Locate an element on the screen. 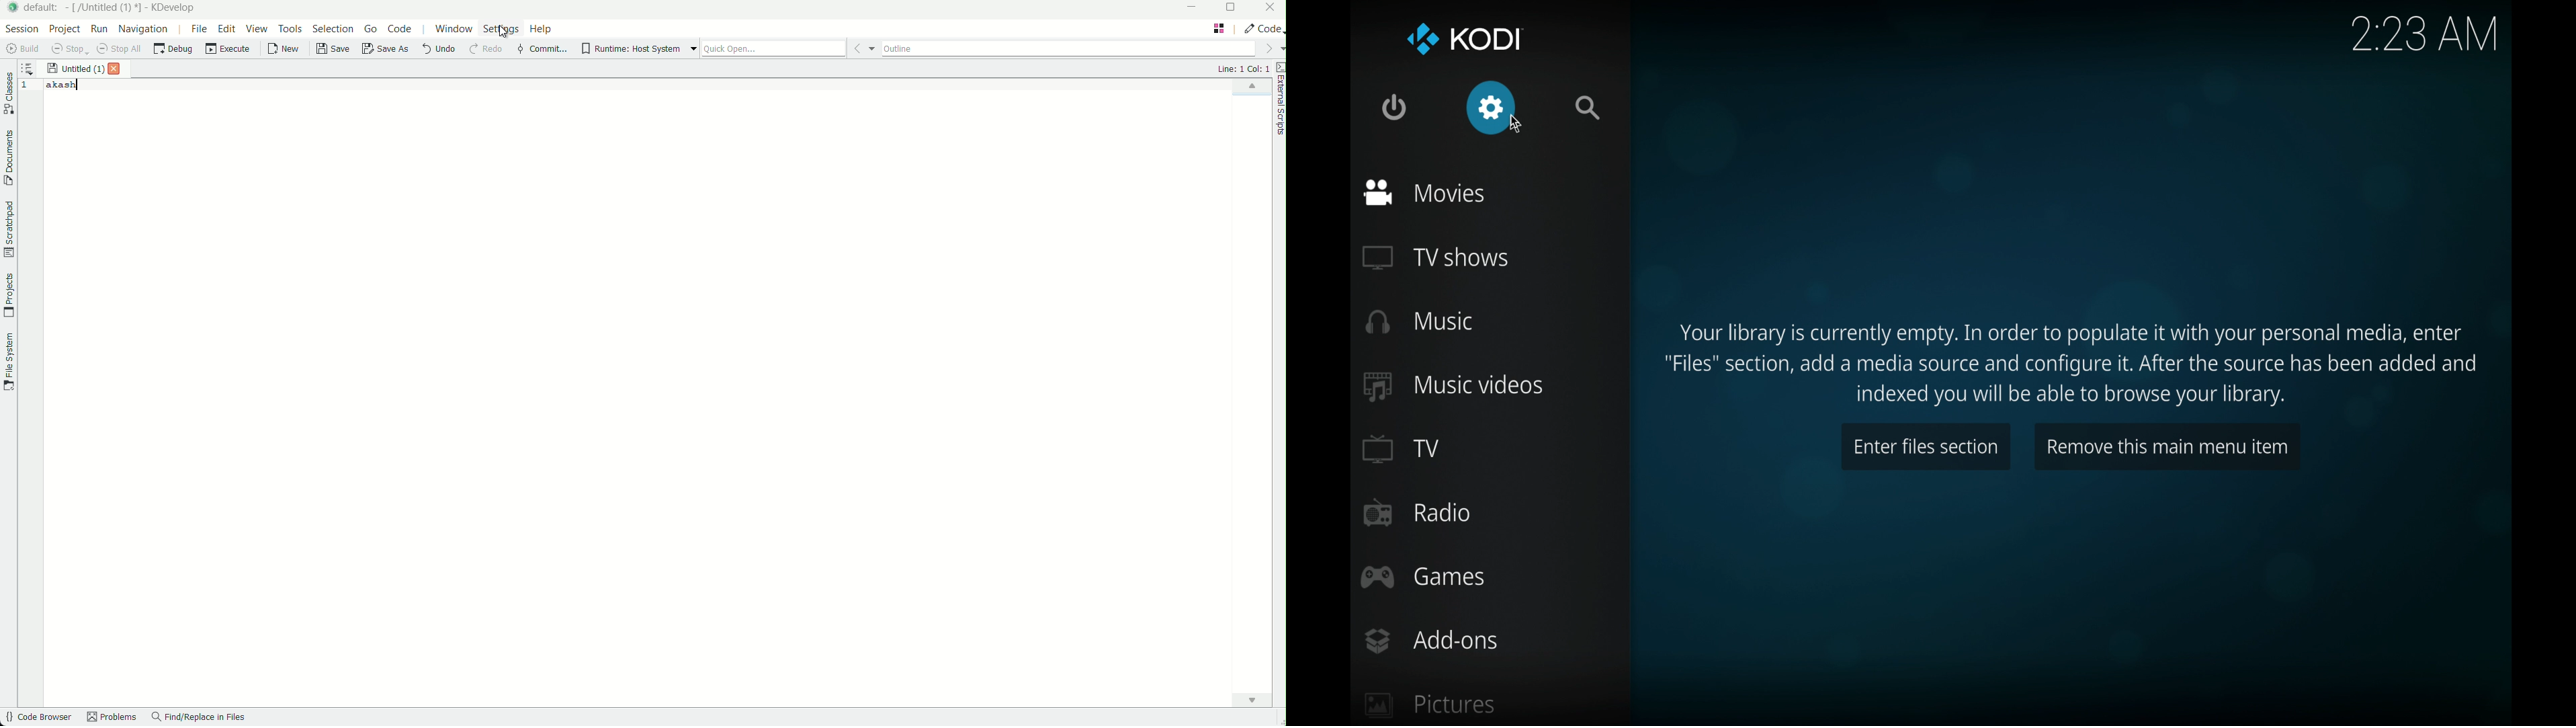 The height and width of the screenshot is (728, 2576). quick open is located at coordinates (773, 49).